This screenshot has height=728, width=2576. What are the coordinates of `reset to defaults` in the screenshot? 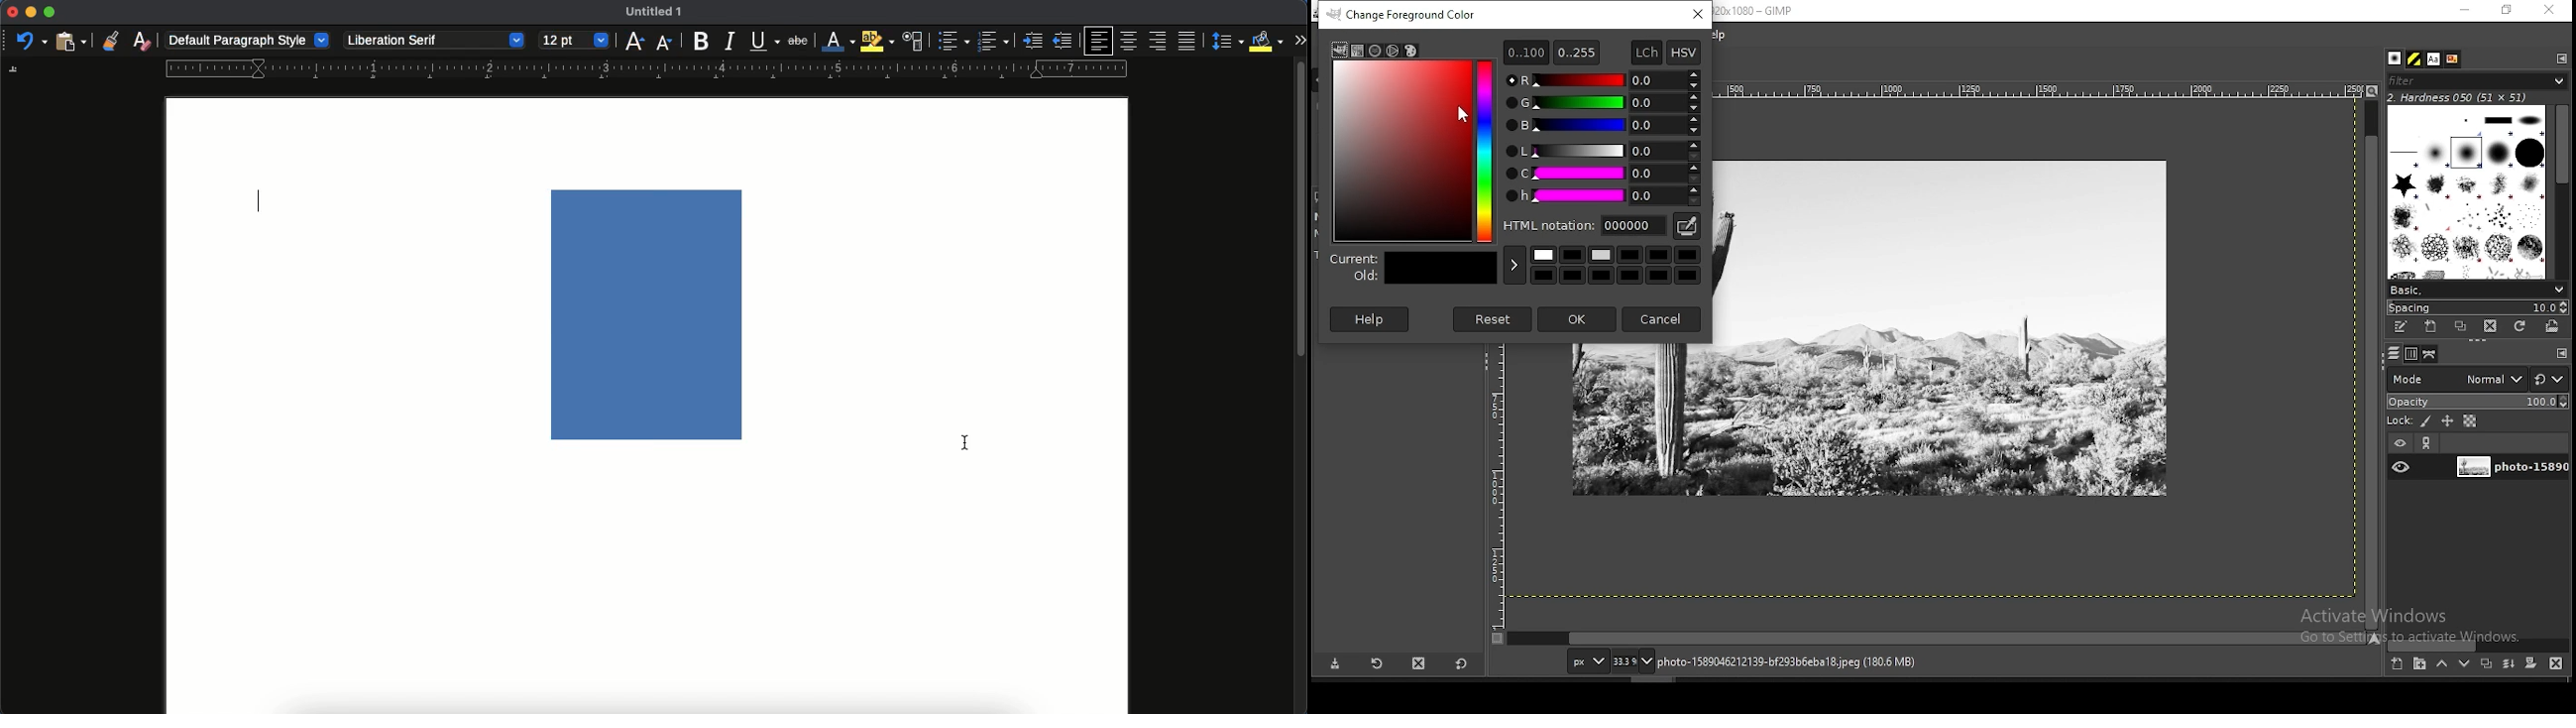 It's located at (1460, 663).